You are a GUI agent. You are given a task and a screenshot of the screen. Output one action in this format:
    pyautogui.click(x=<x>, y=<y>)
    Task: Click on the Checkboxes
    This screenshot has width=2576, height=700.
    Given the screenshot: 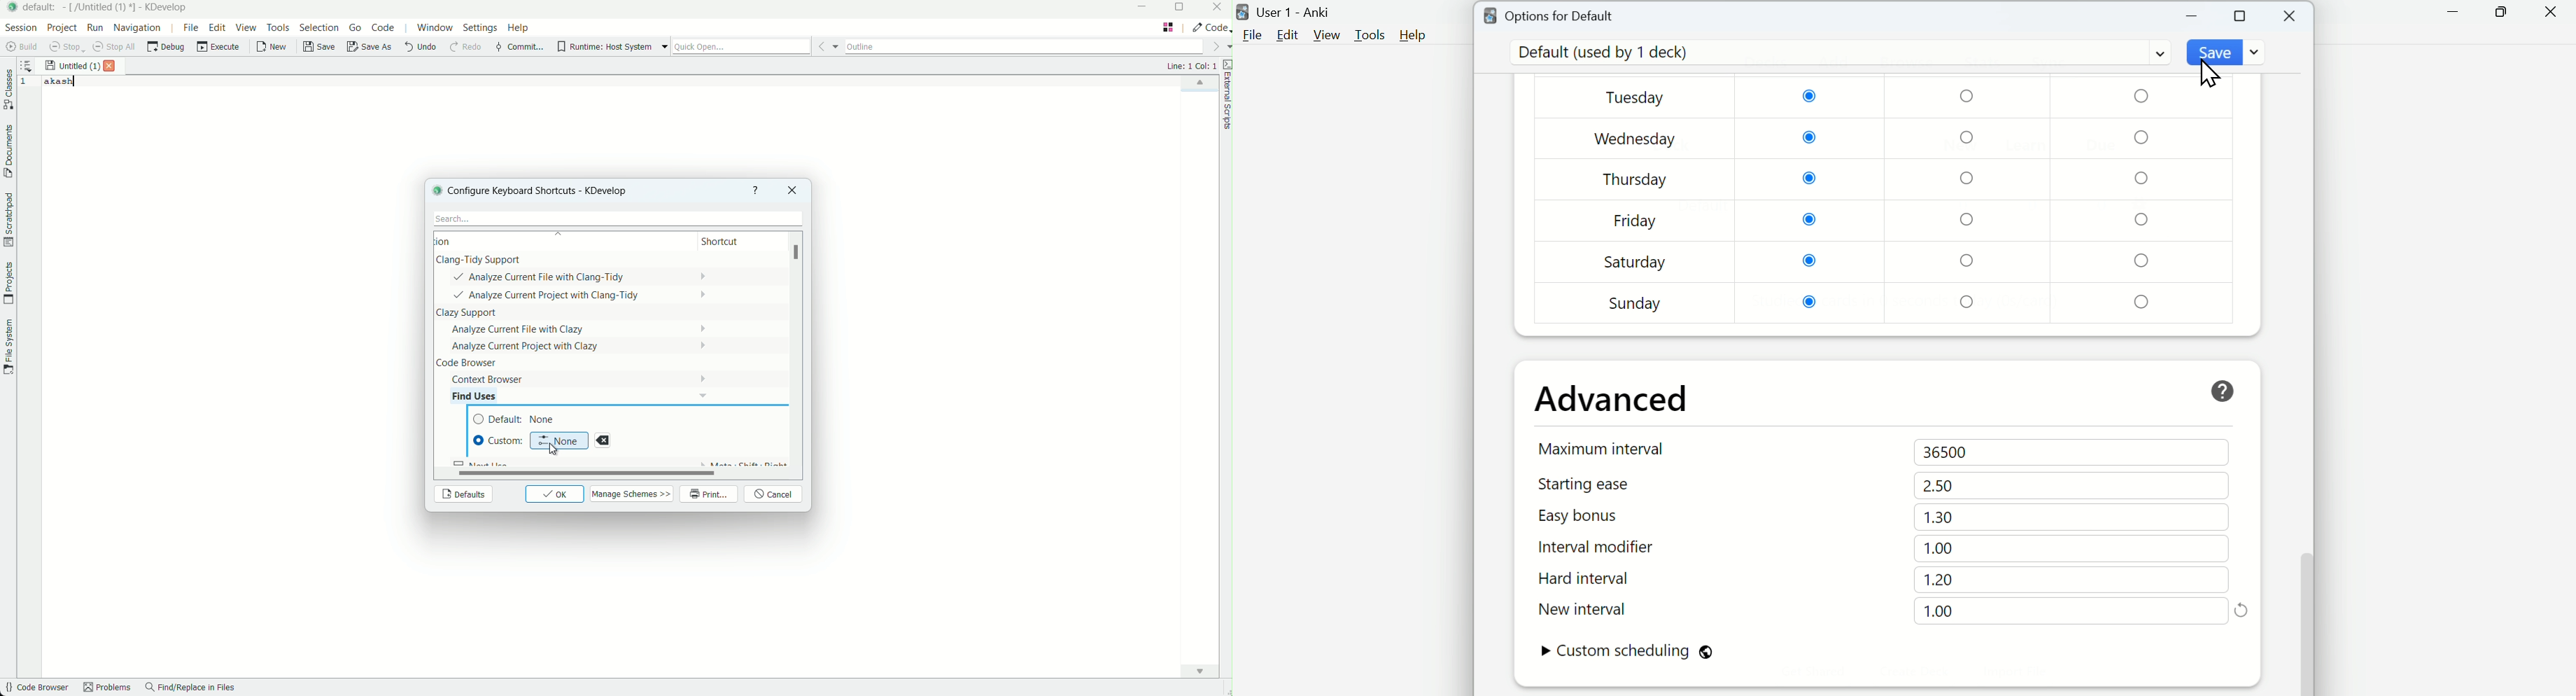 What is the action you would take?
    pyautogui.click(x=1971, y=200)
    